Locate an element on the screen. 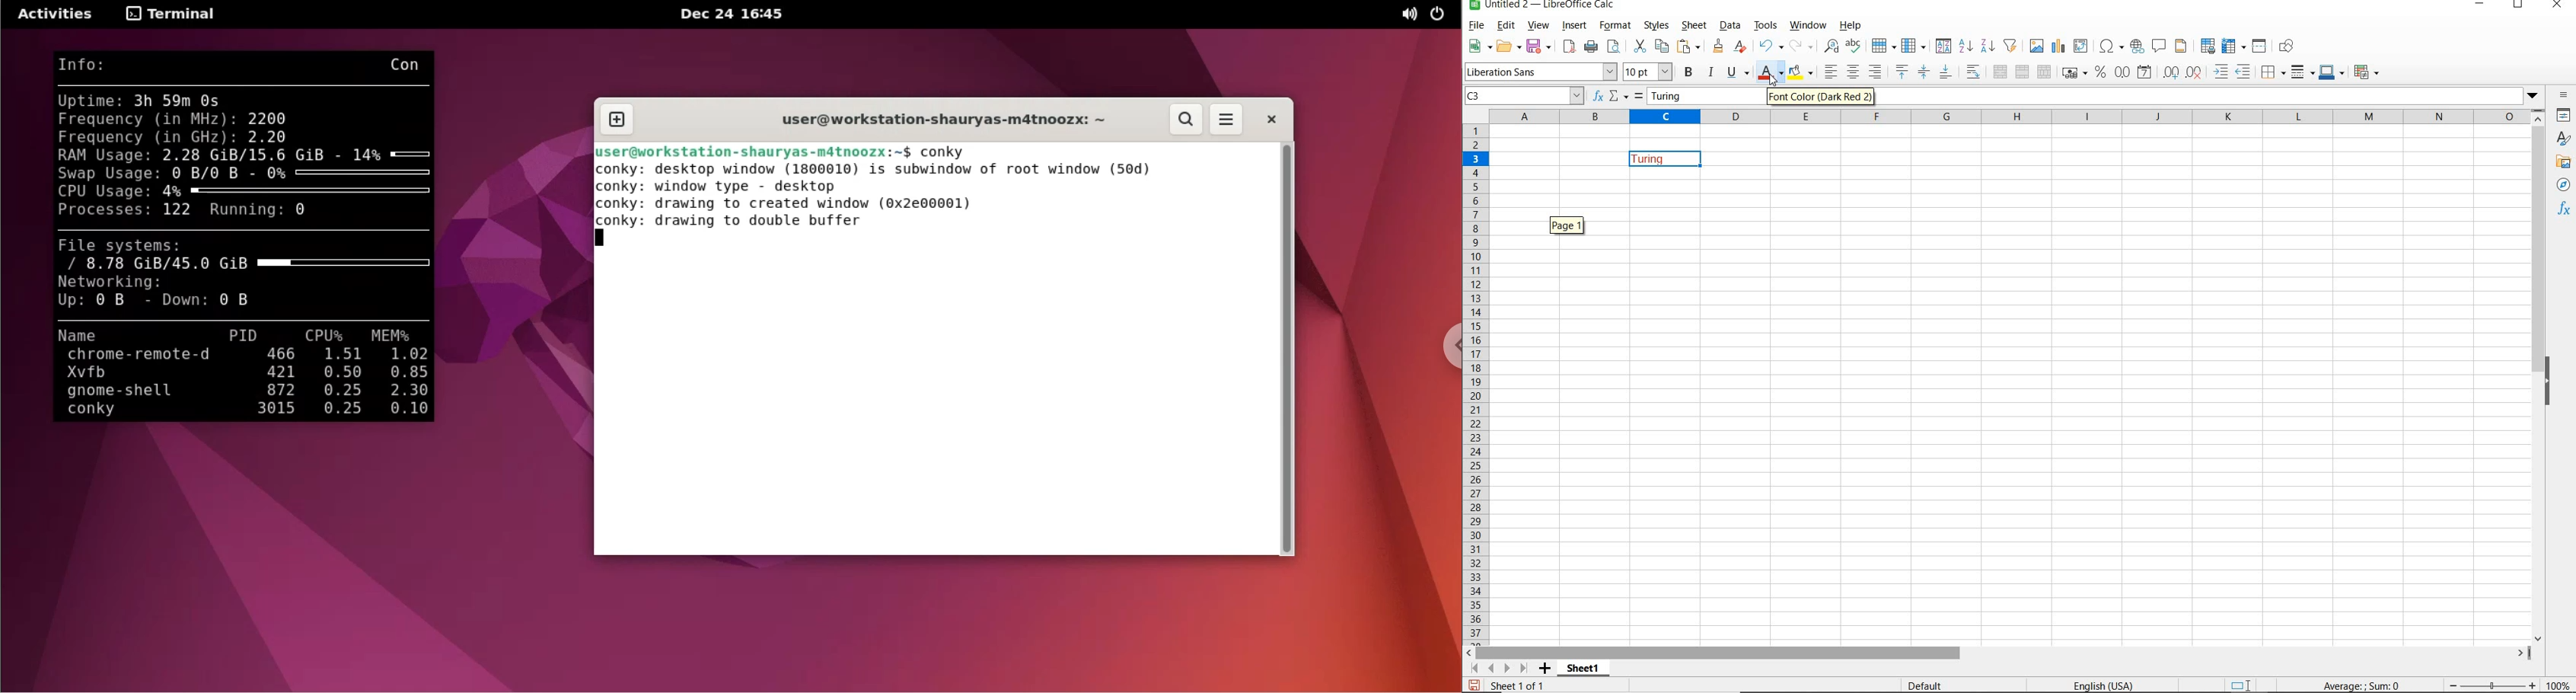 This screenshot has width=2576, height=700. UNDO is located at coordinates (1771, 46).